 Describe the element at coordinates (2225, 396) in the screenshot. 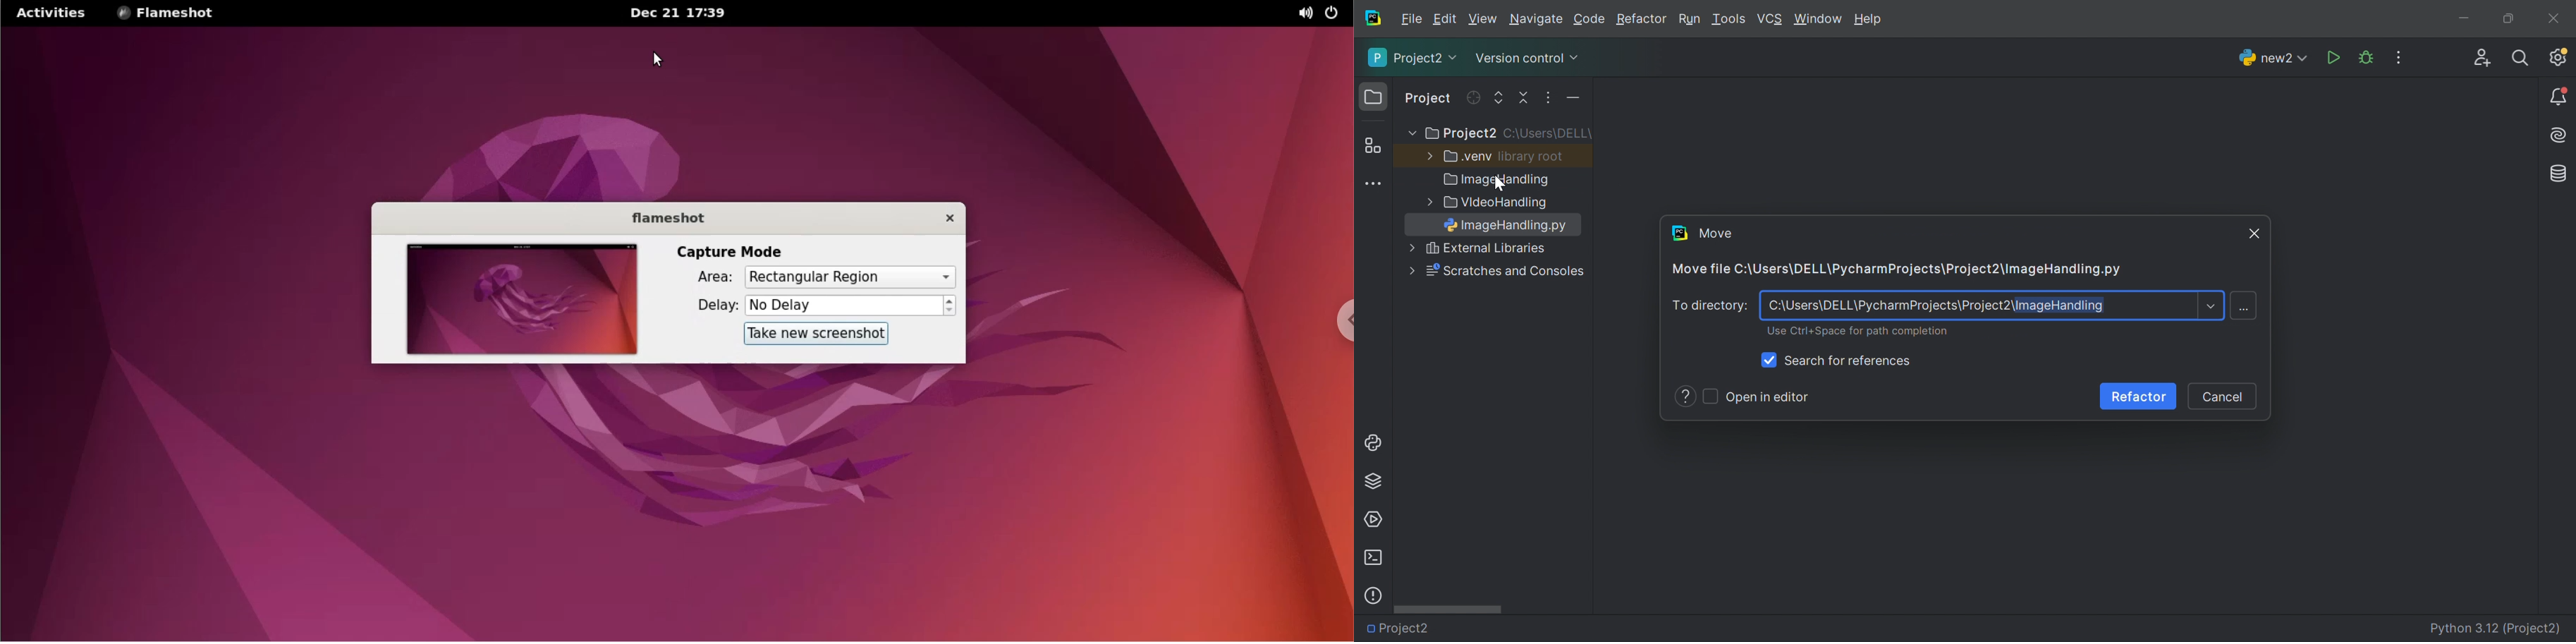

I see `Cancel` at that location.